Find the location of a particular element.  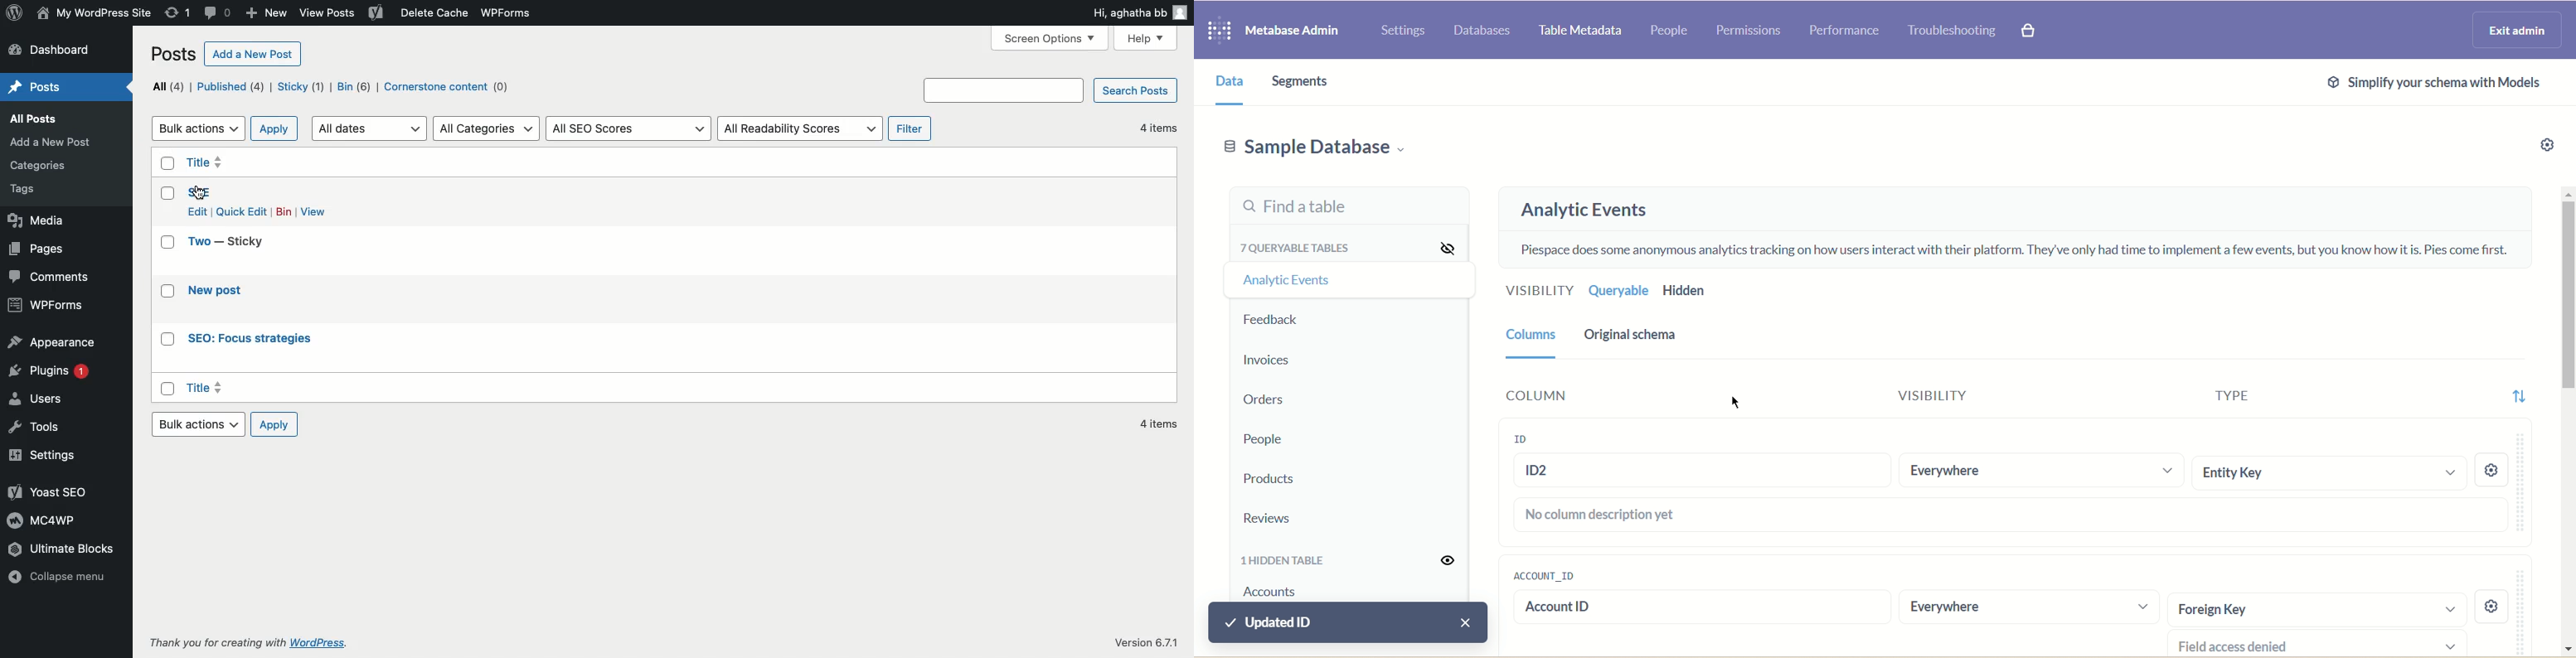

comments is located at coordinates (216, 14).